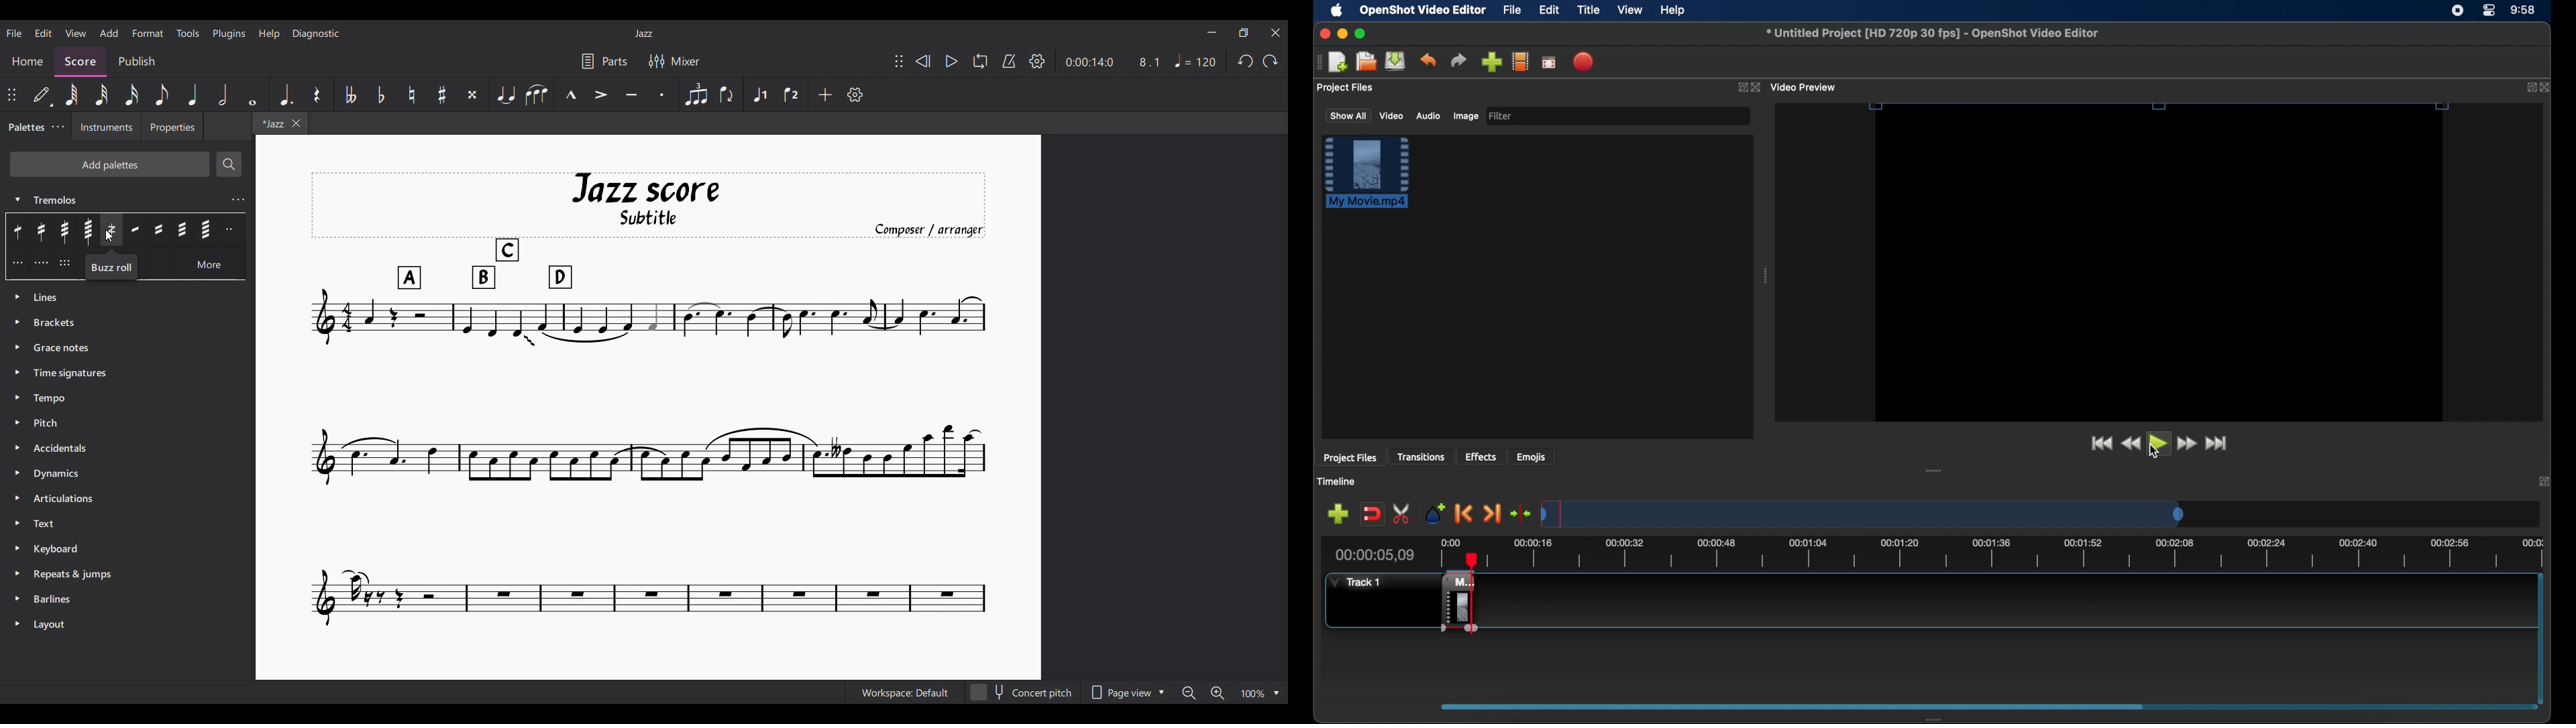  I want to click on Accent, so click(600, 95).